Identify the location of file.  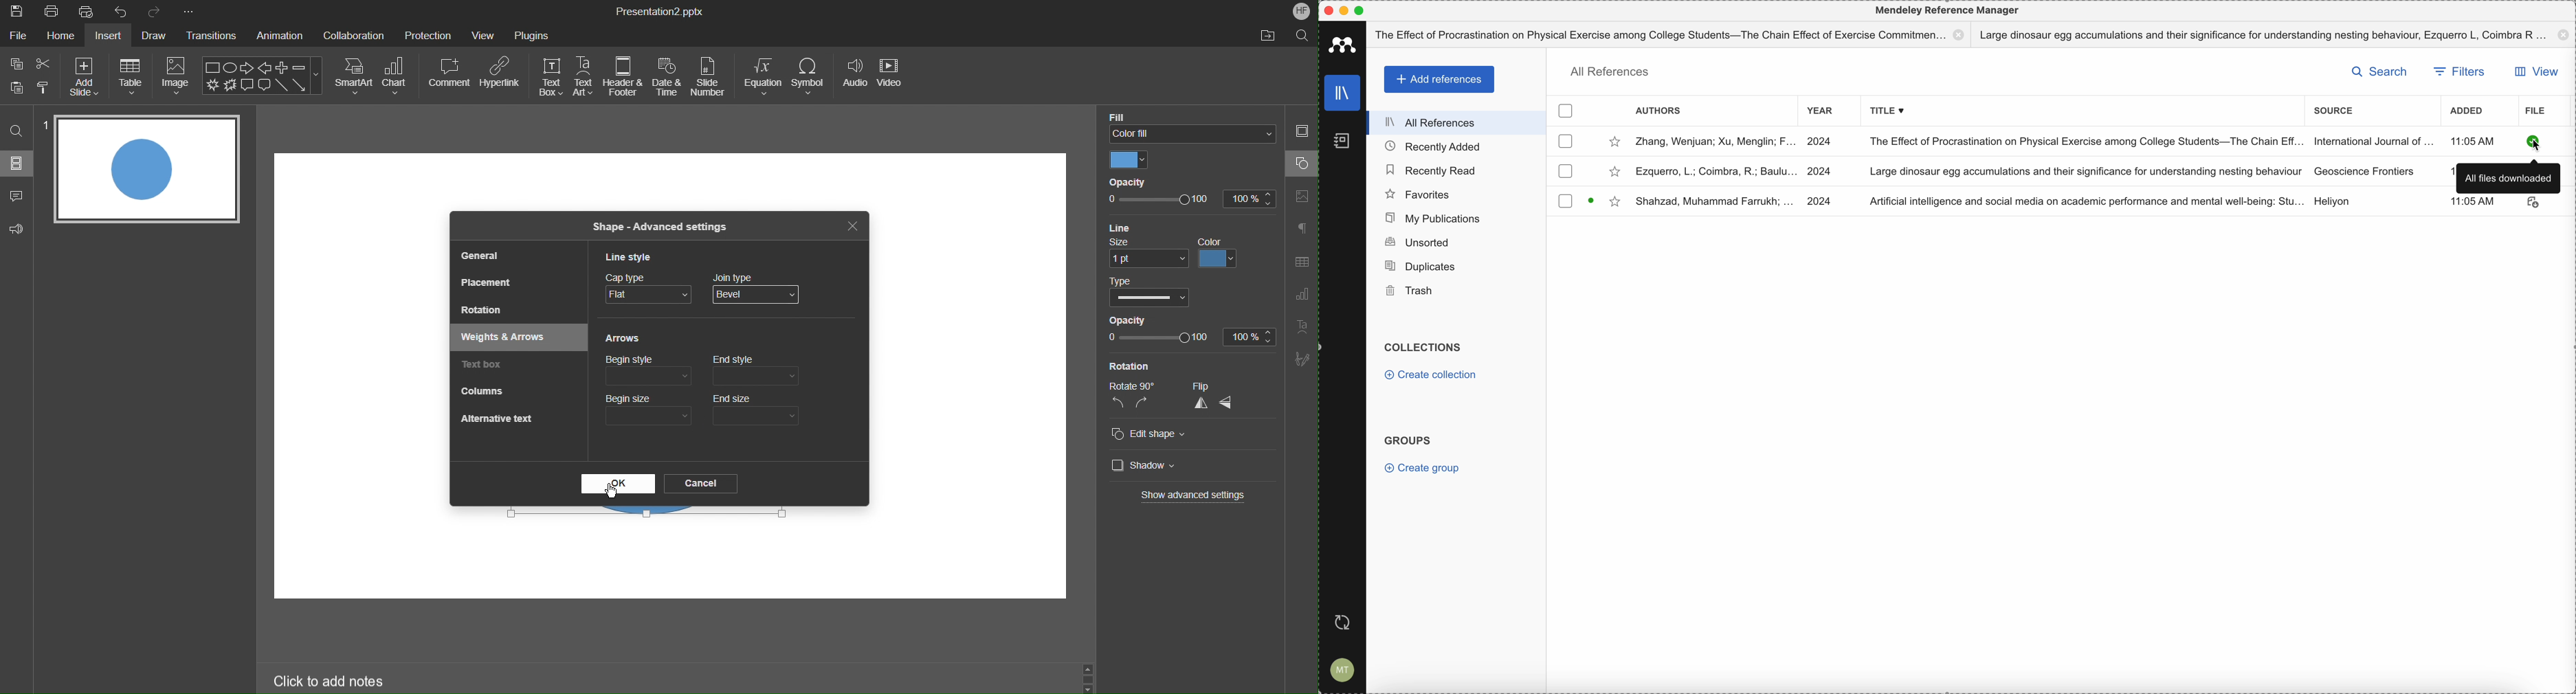
(2535, 110).